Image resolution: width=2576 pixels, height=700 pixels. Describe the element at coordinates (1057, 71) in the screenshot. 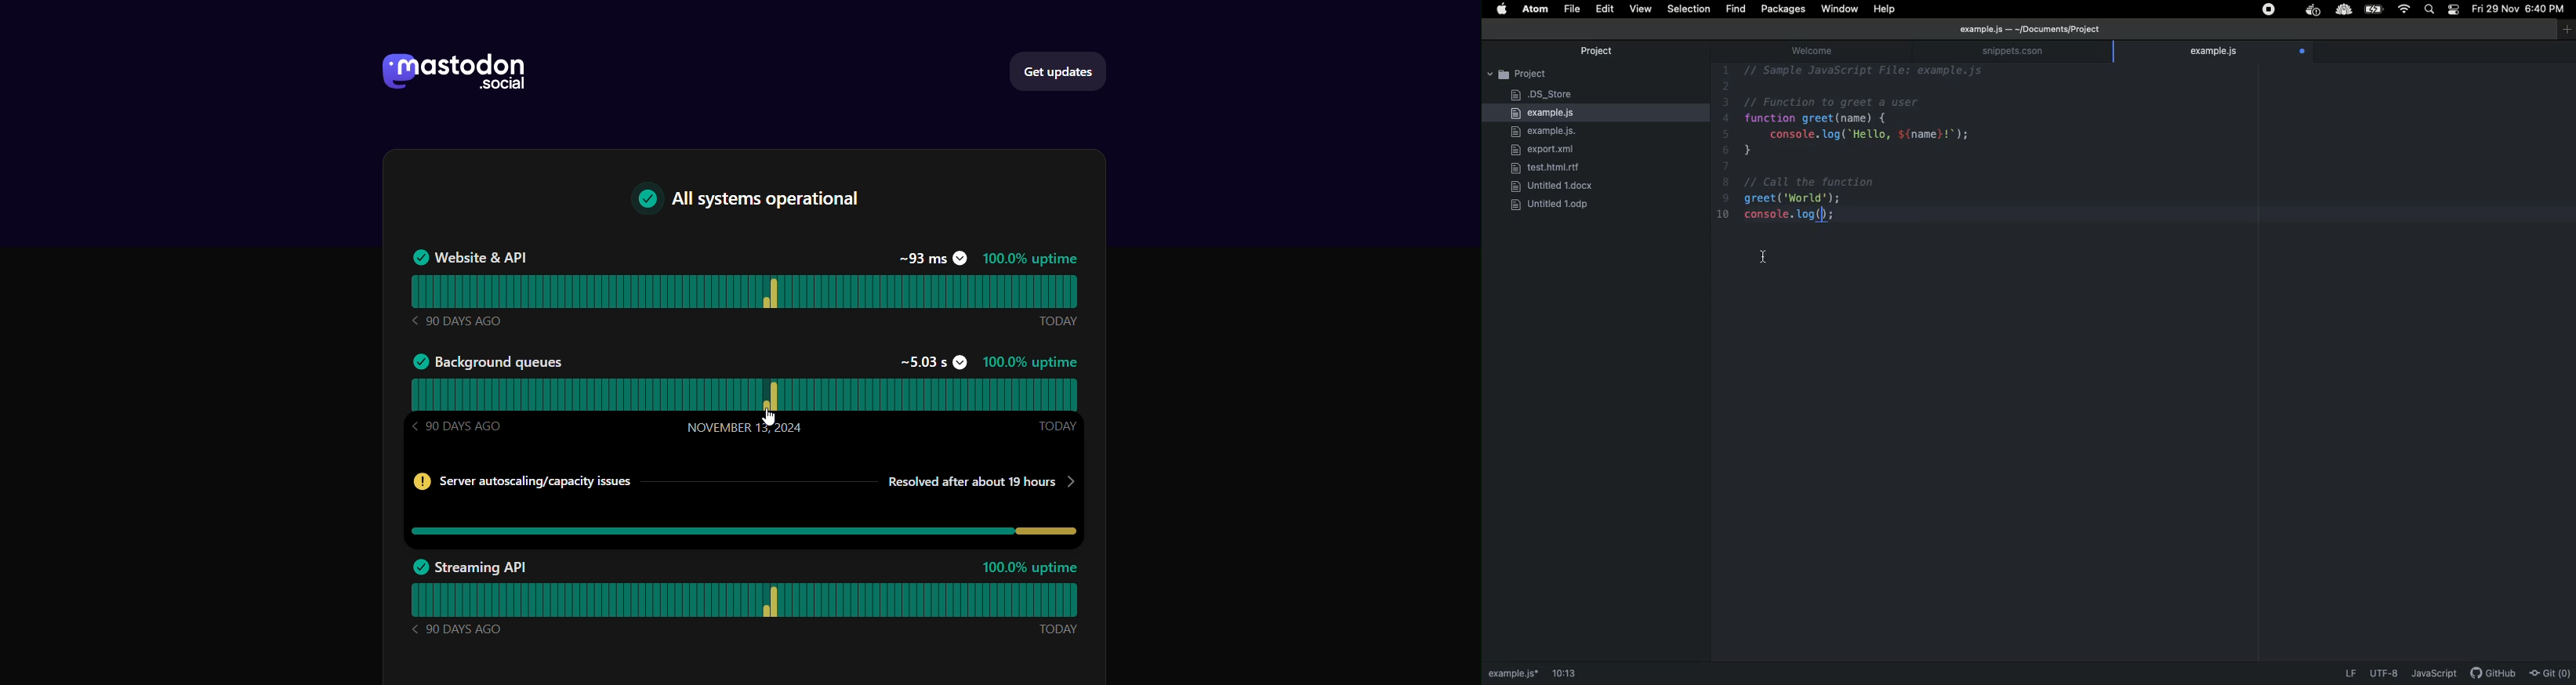

I see `get updates` at that location.